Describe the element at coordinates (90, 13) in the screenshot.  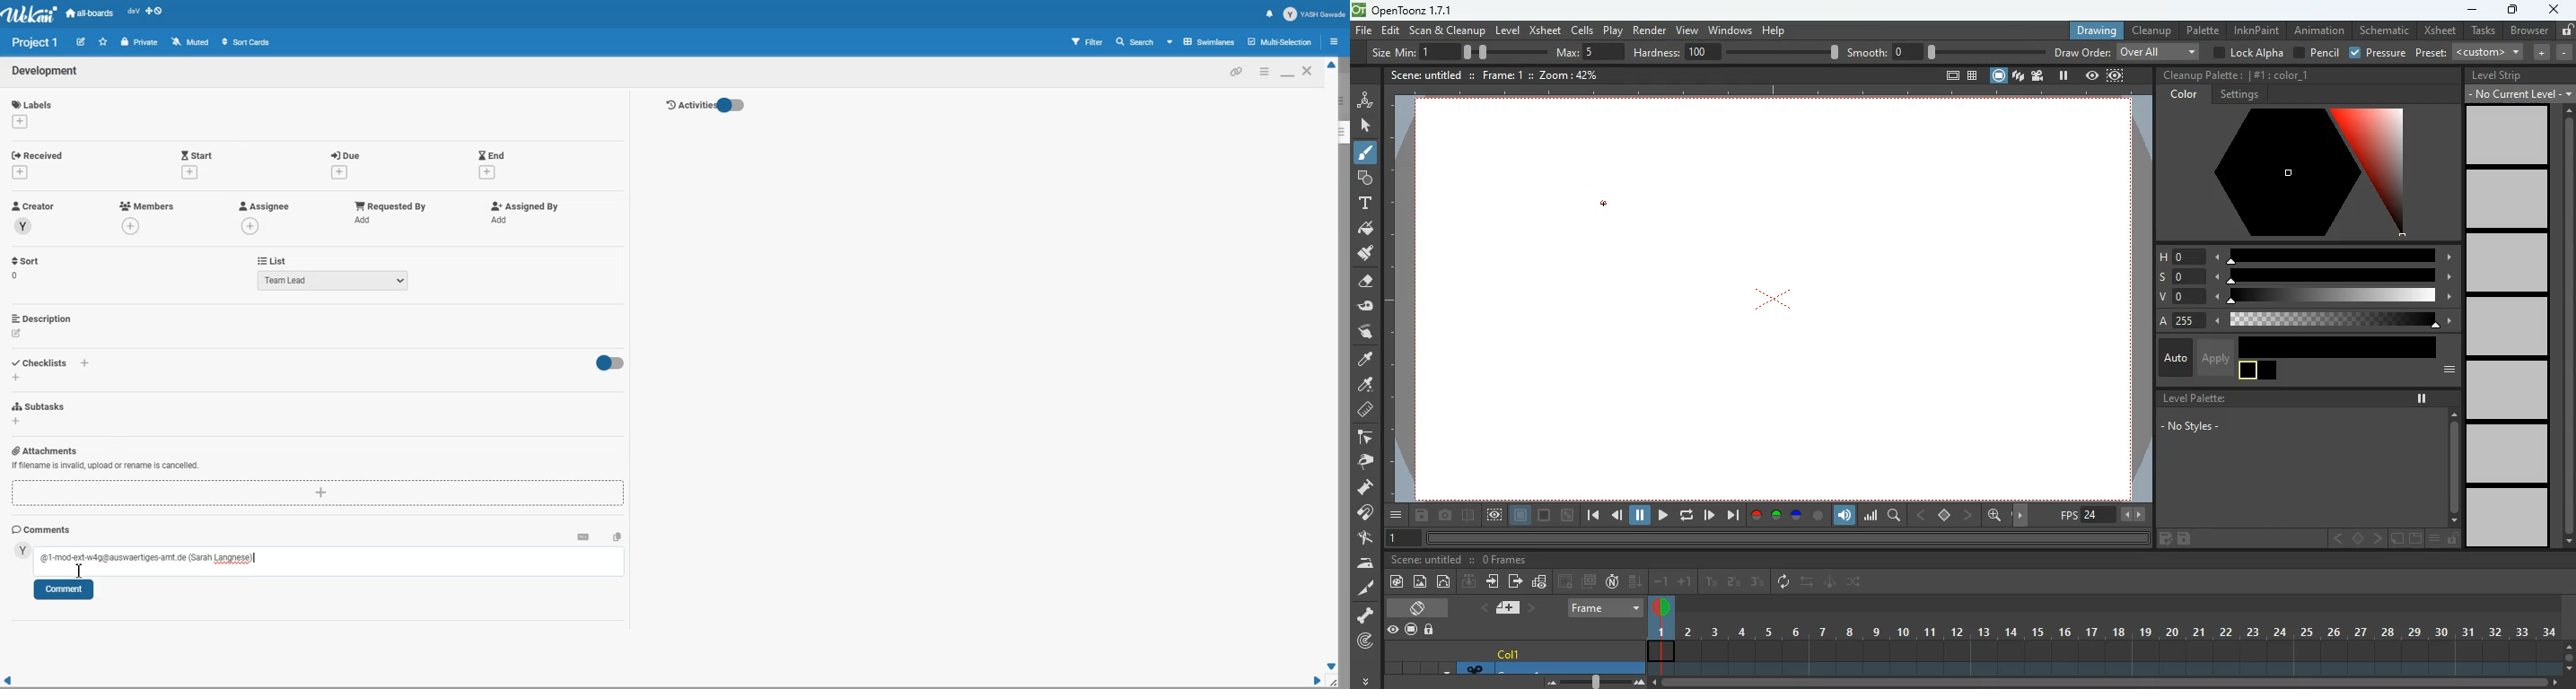
I see `all-boards` at that location.